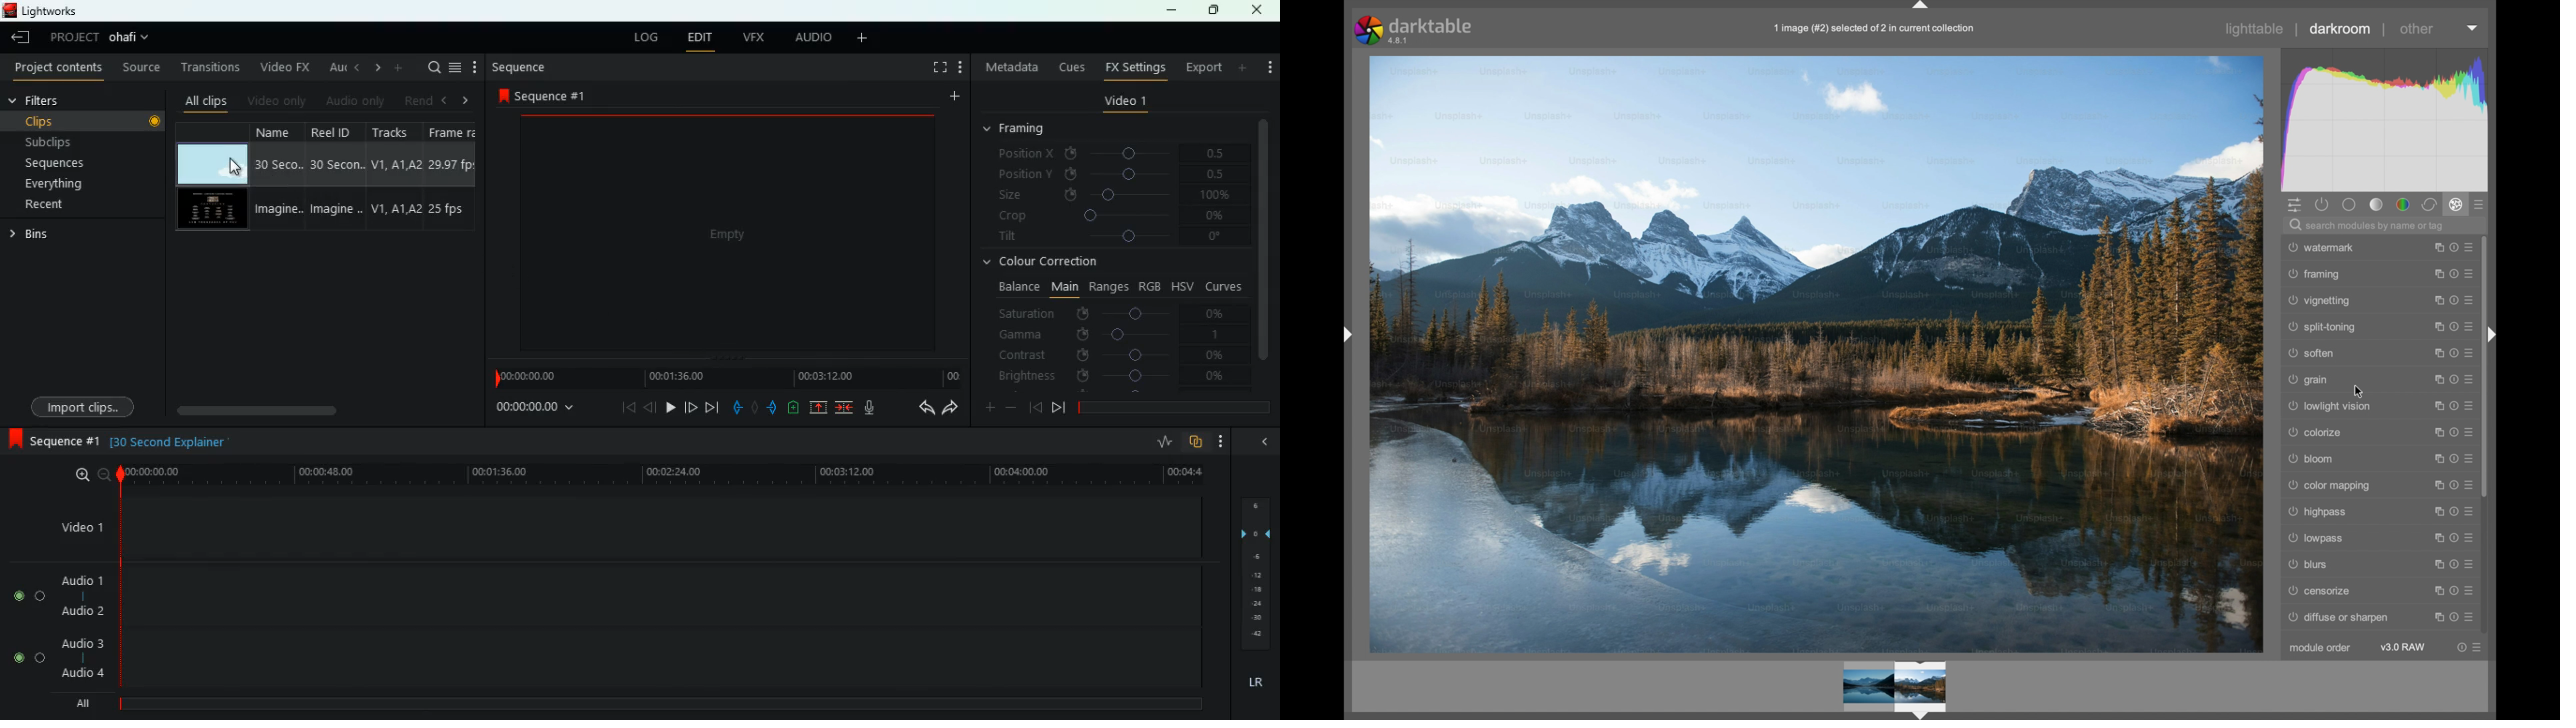 The image size is (2576, 728). What do you see at coordinates (2364, 393) in the screenshot?
I see `Cursor` at bounding box center [2364, 393].